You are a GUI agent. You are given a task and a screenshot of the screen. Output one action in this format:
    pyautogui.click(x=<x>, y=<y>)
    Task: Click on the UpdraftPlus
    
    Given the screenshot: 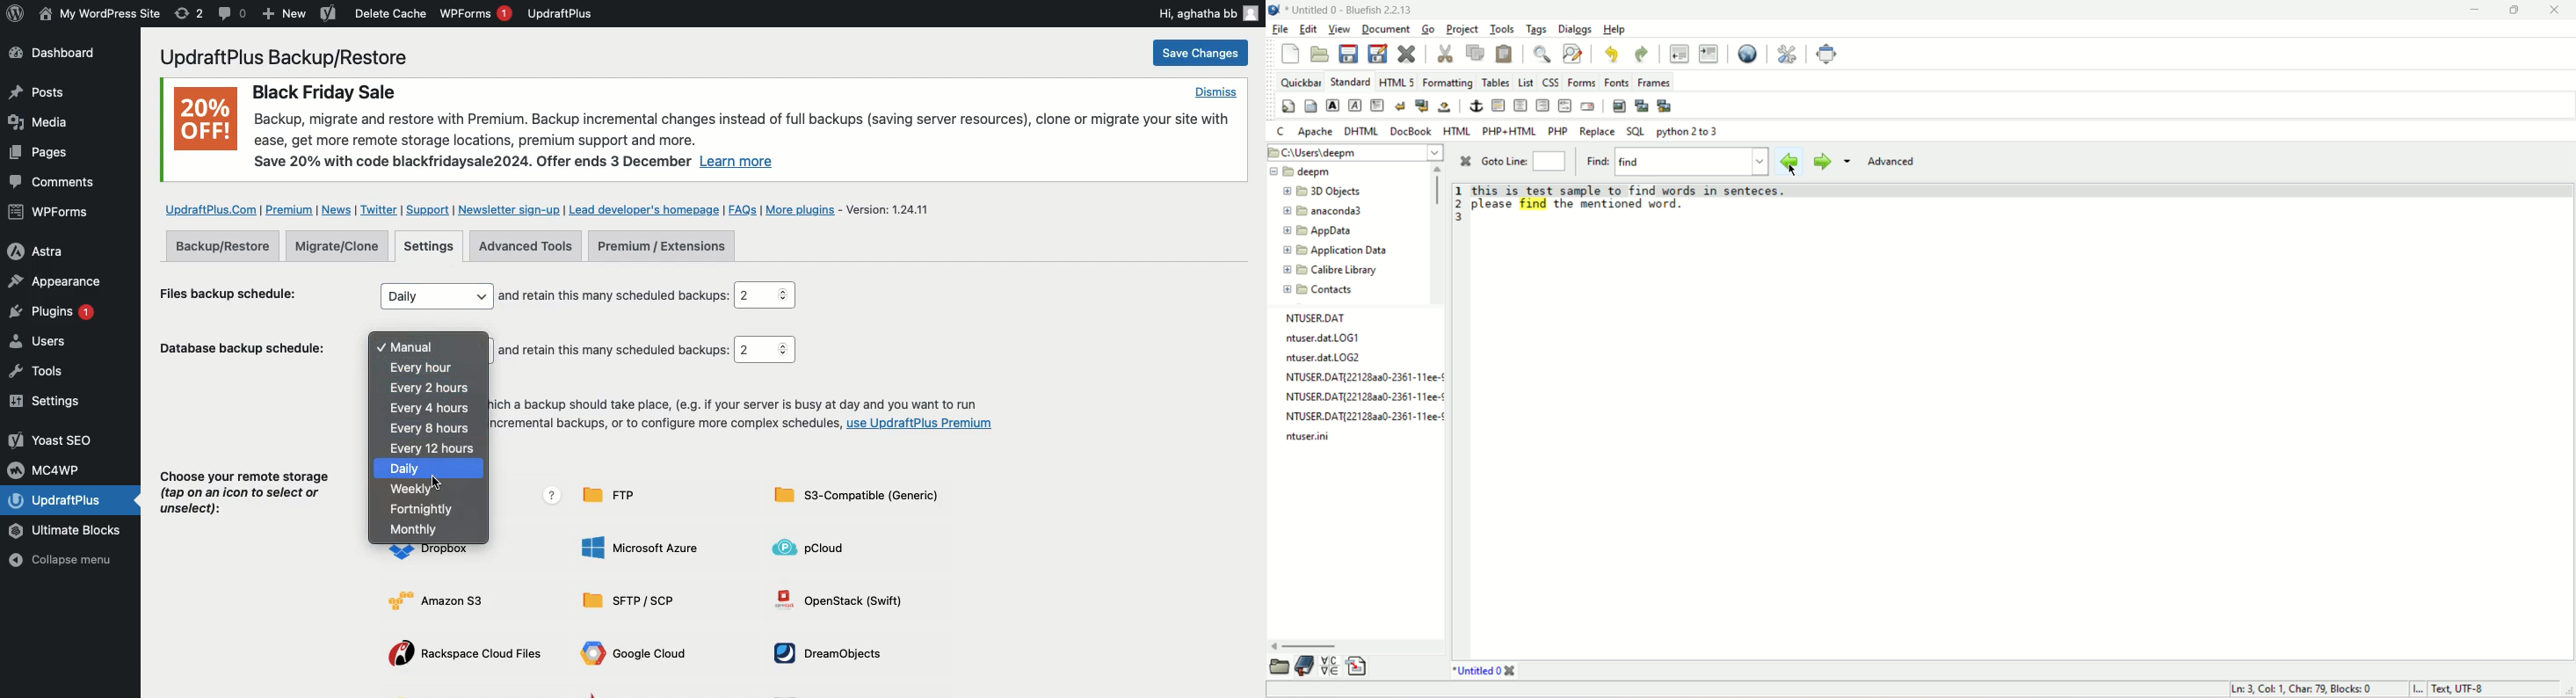 What is the action you would take?
    pyautogui.click(x=561, y=13)
    